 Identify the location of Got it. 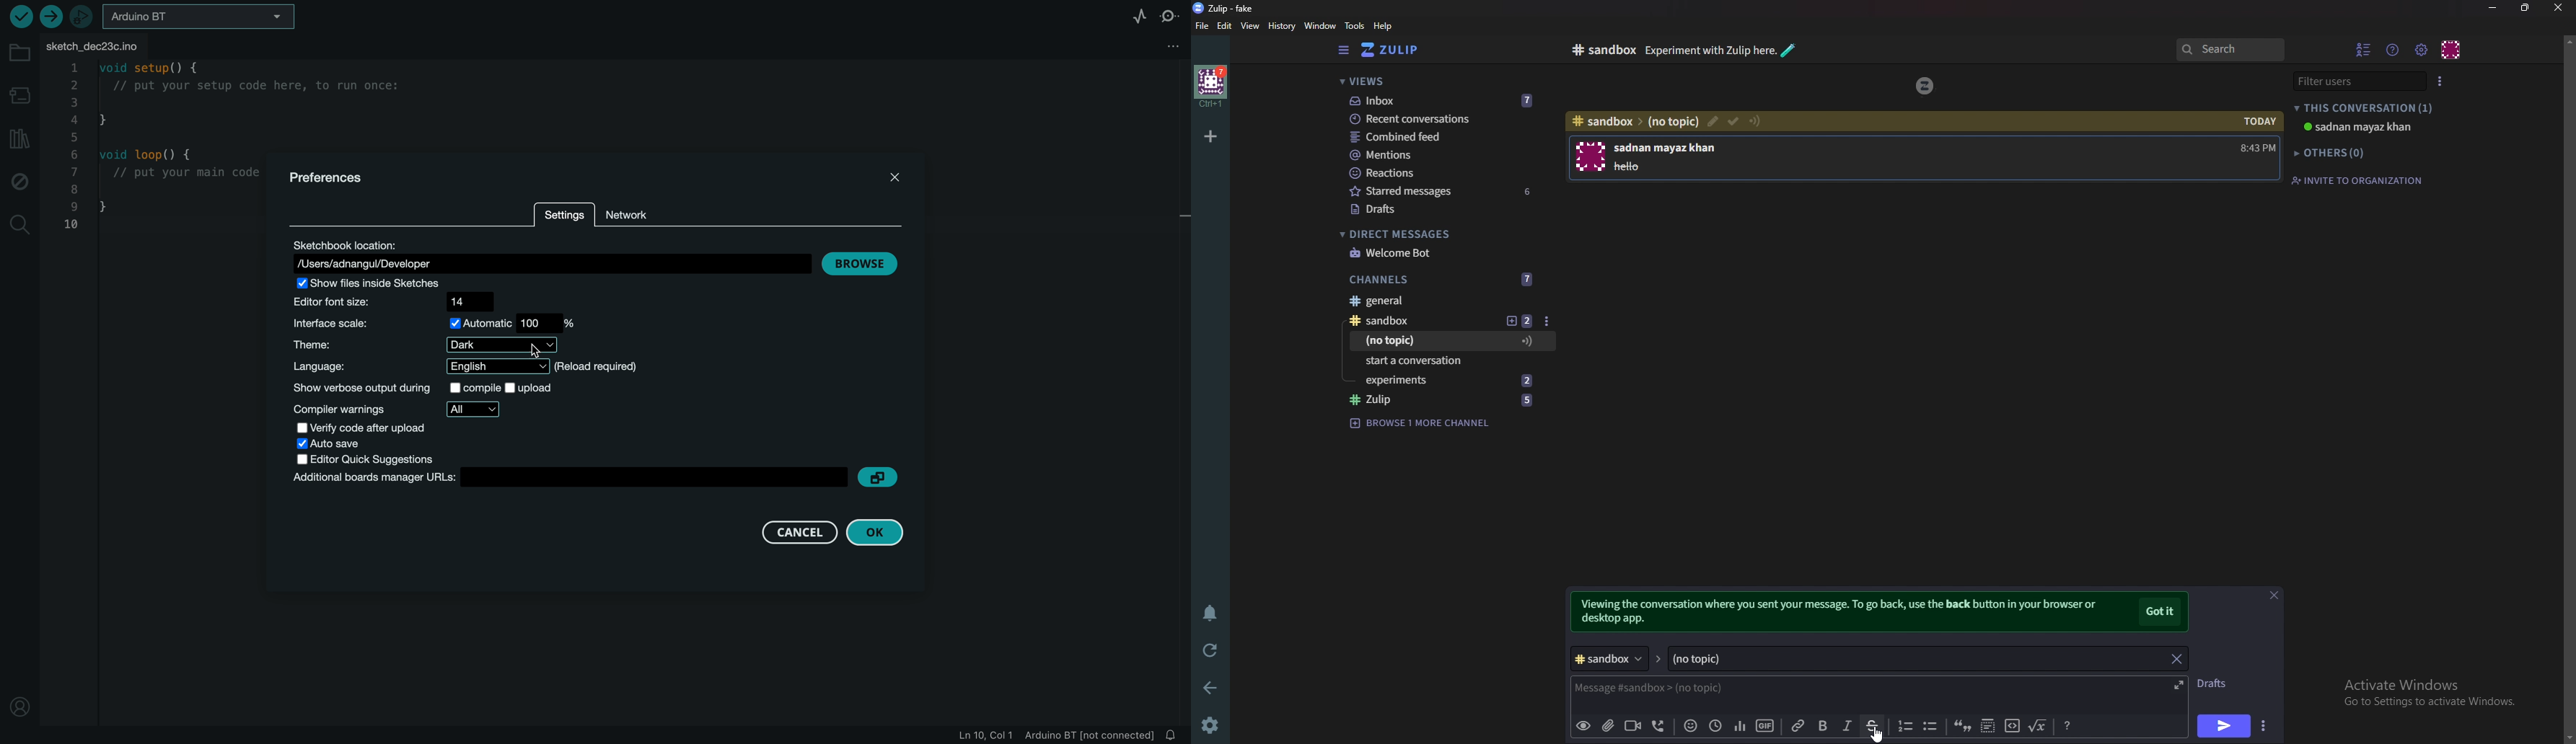
(2159, 613).